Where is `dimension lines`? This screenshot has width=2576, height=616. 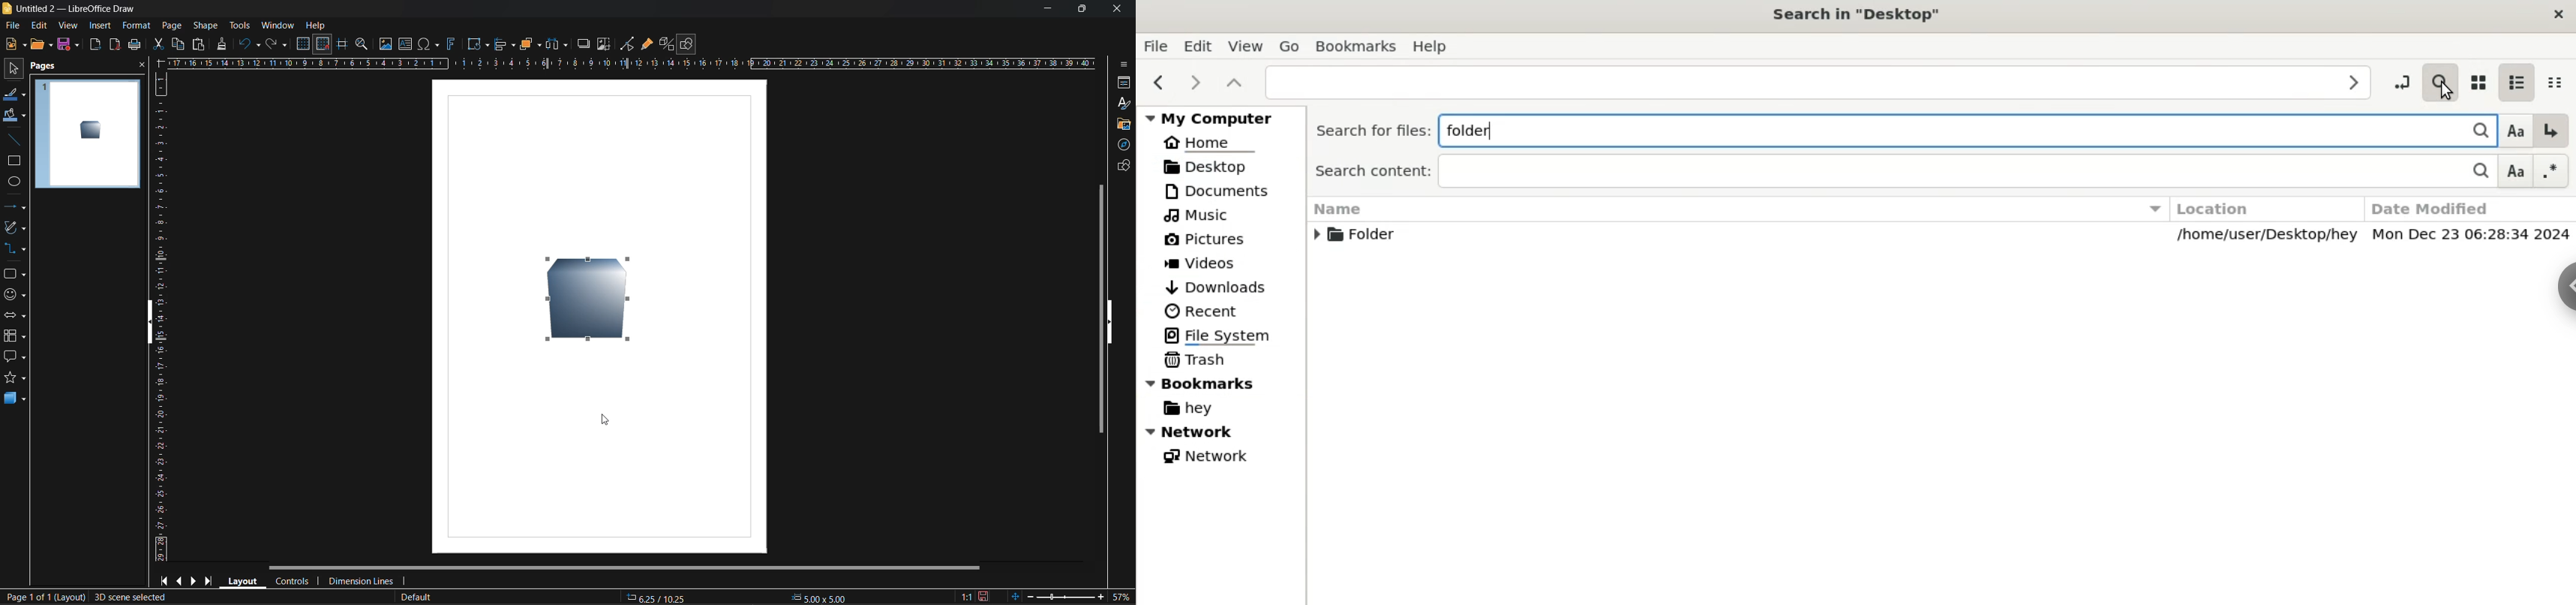 dimension lines is located at coordinates (361, 579).